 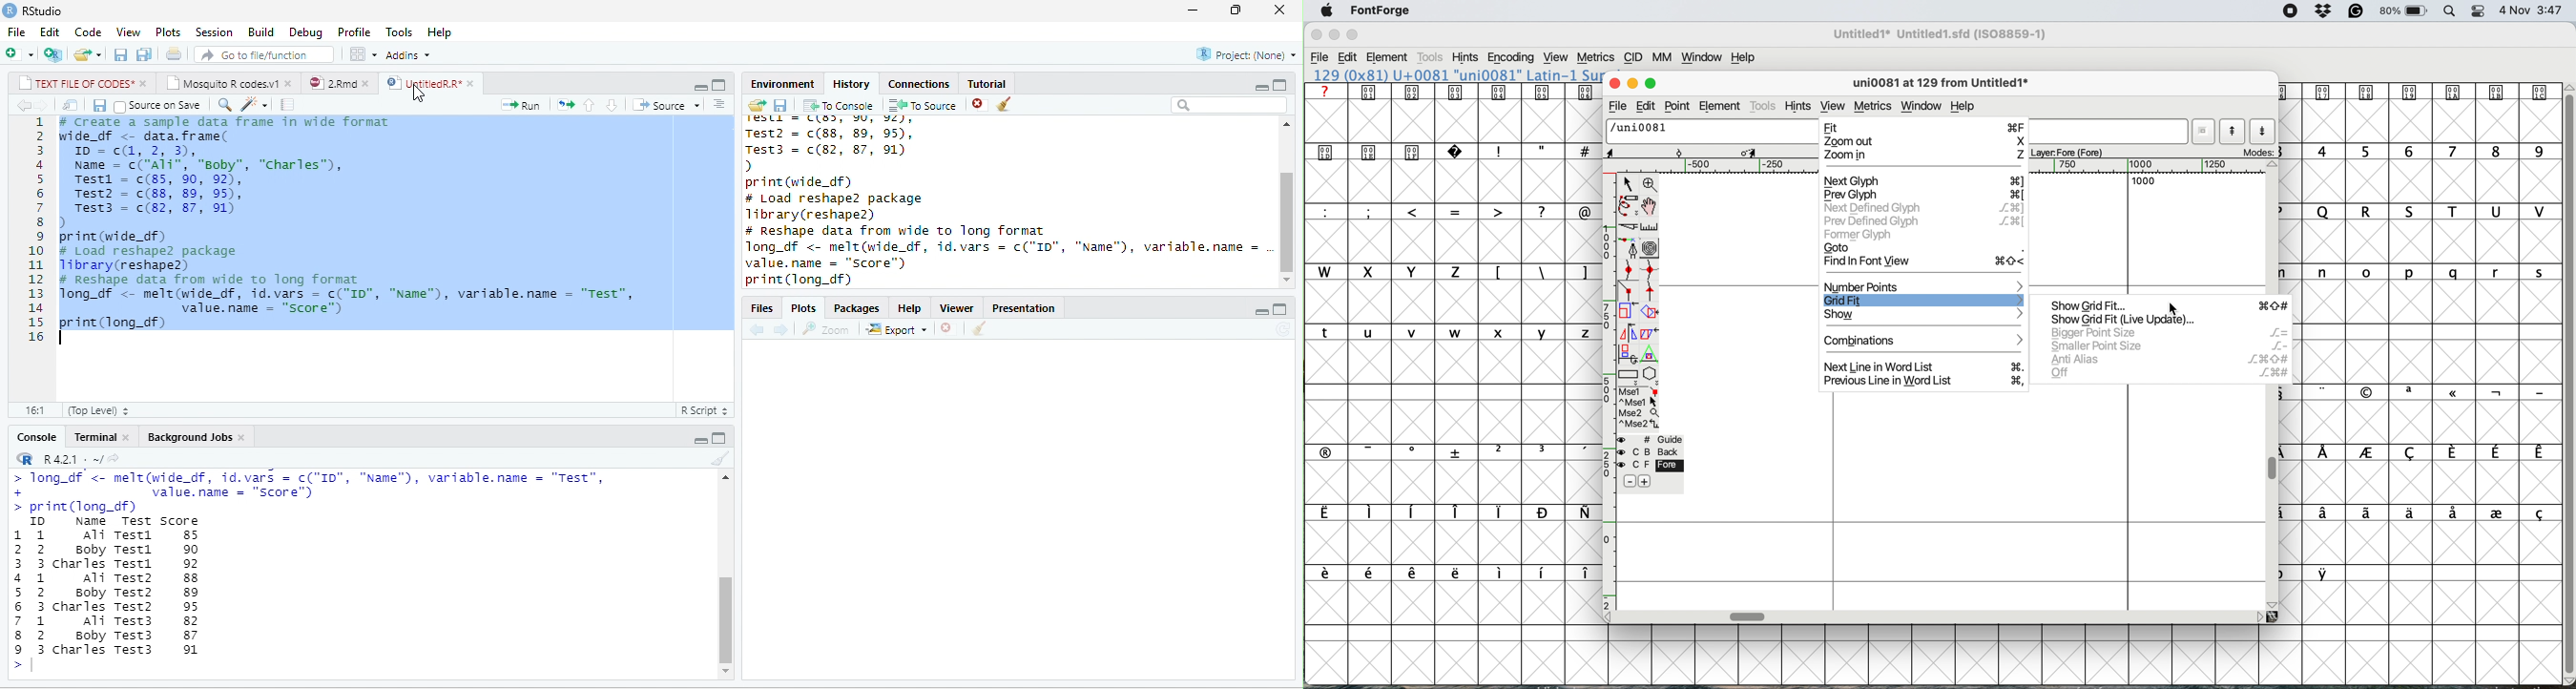 What do you see at coordinates (10, 10) in the screenshot?
I see `logo` at bounding box center [10, 10].